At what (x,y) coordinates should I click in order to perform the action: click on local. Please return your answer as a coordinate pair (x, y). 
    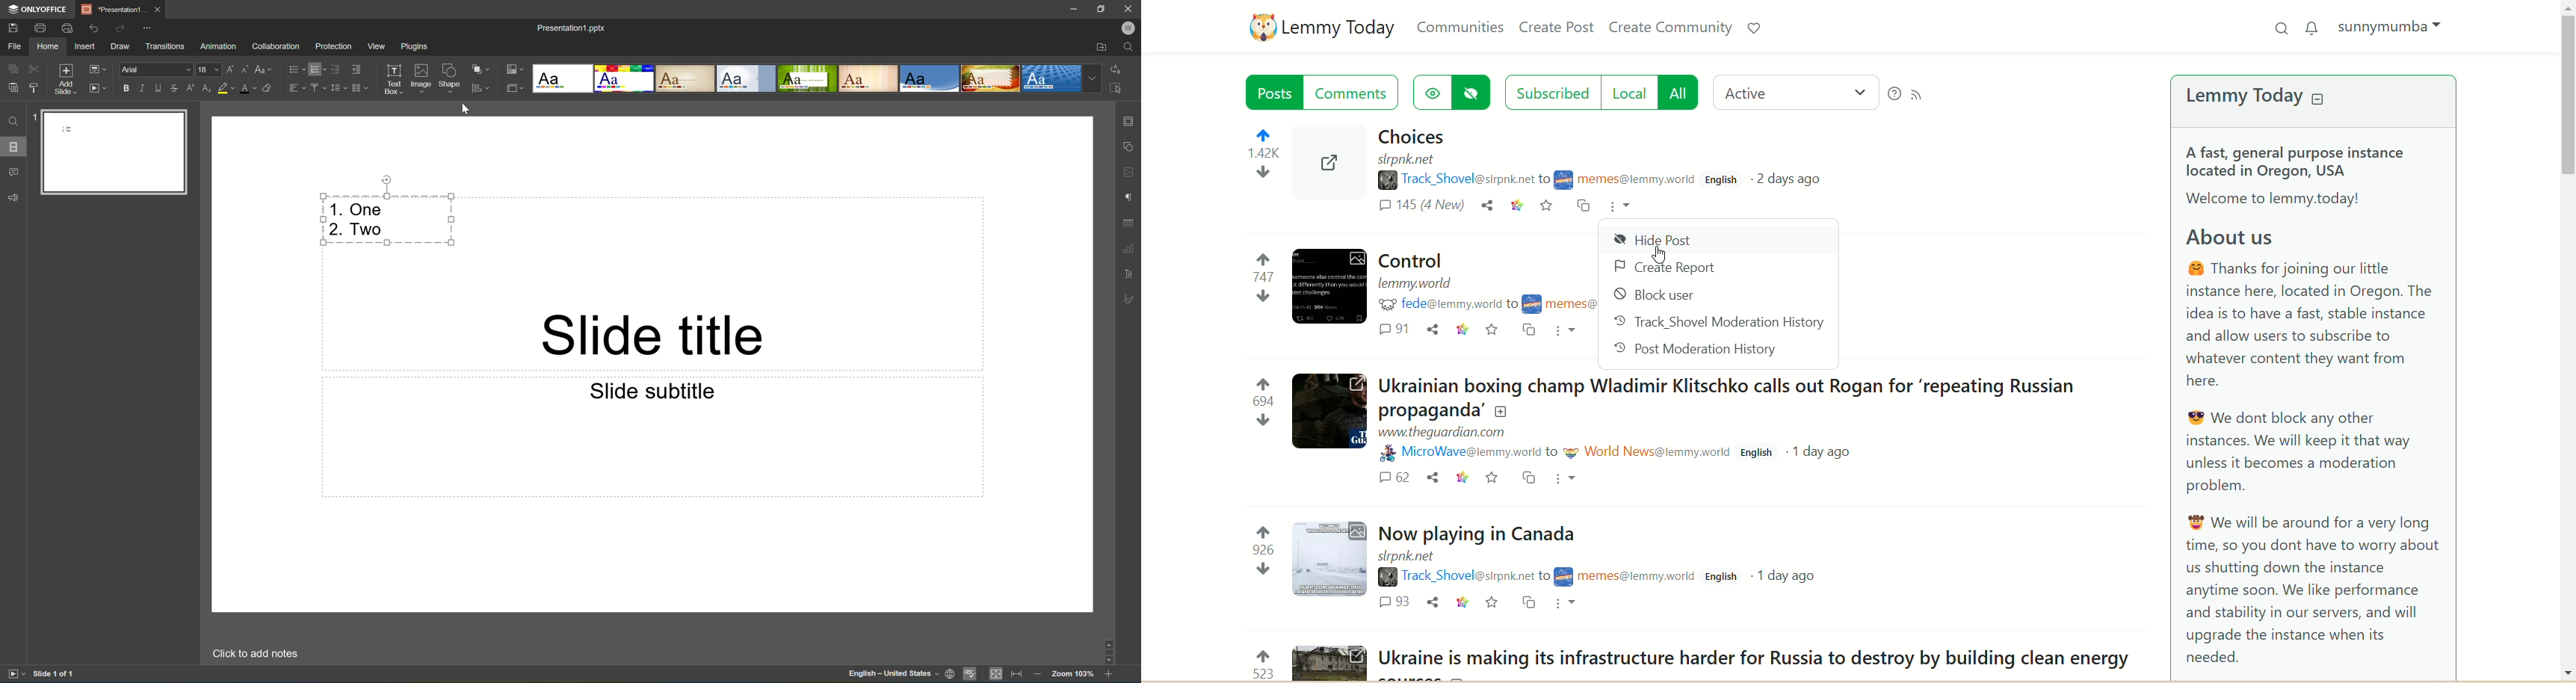
    Looking at the image, I should click on (1627, 93).